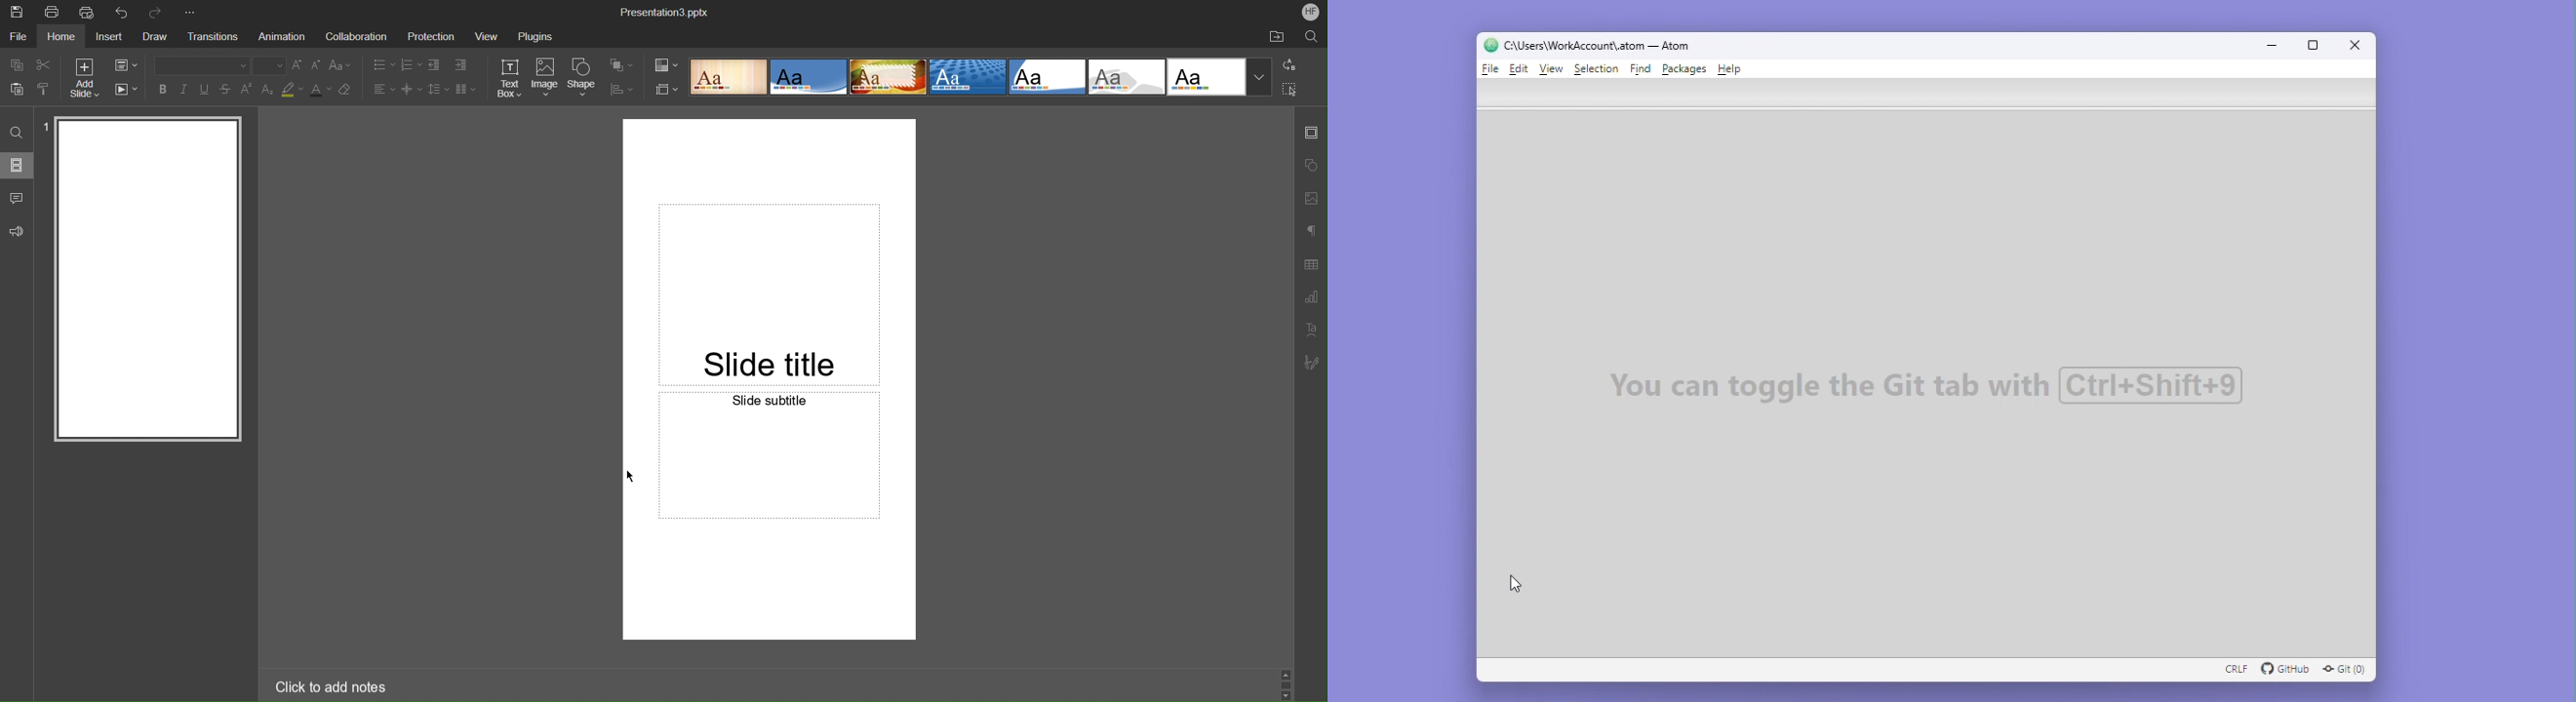 The height and width of the screenshot is (728, 2576). I want to click on Quick Print, so click(88, 13).